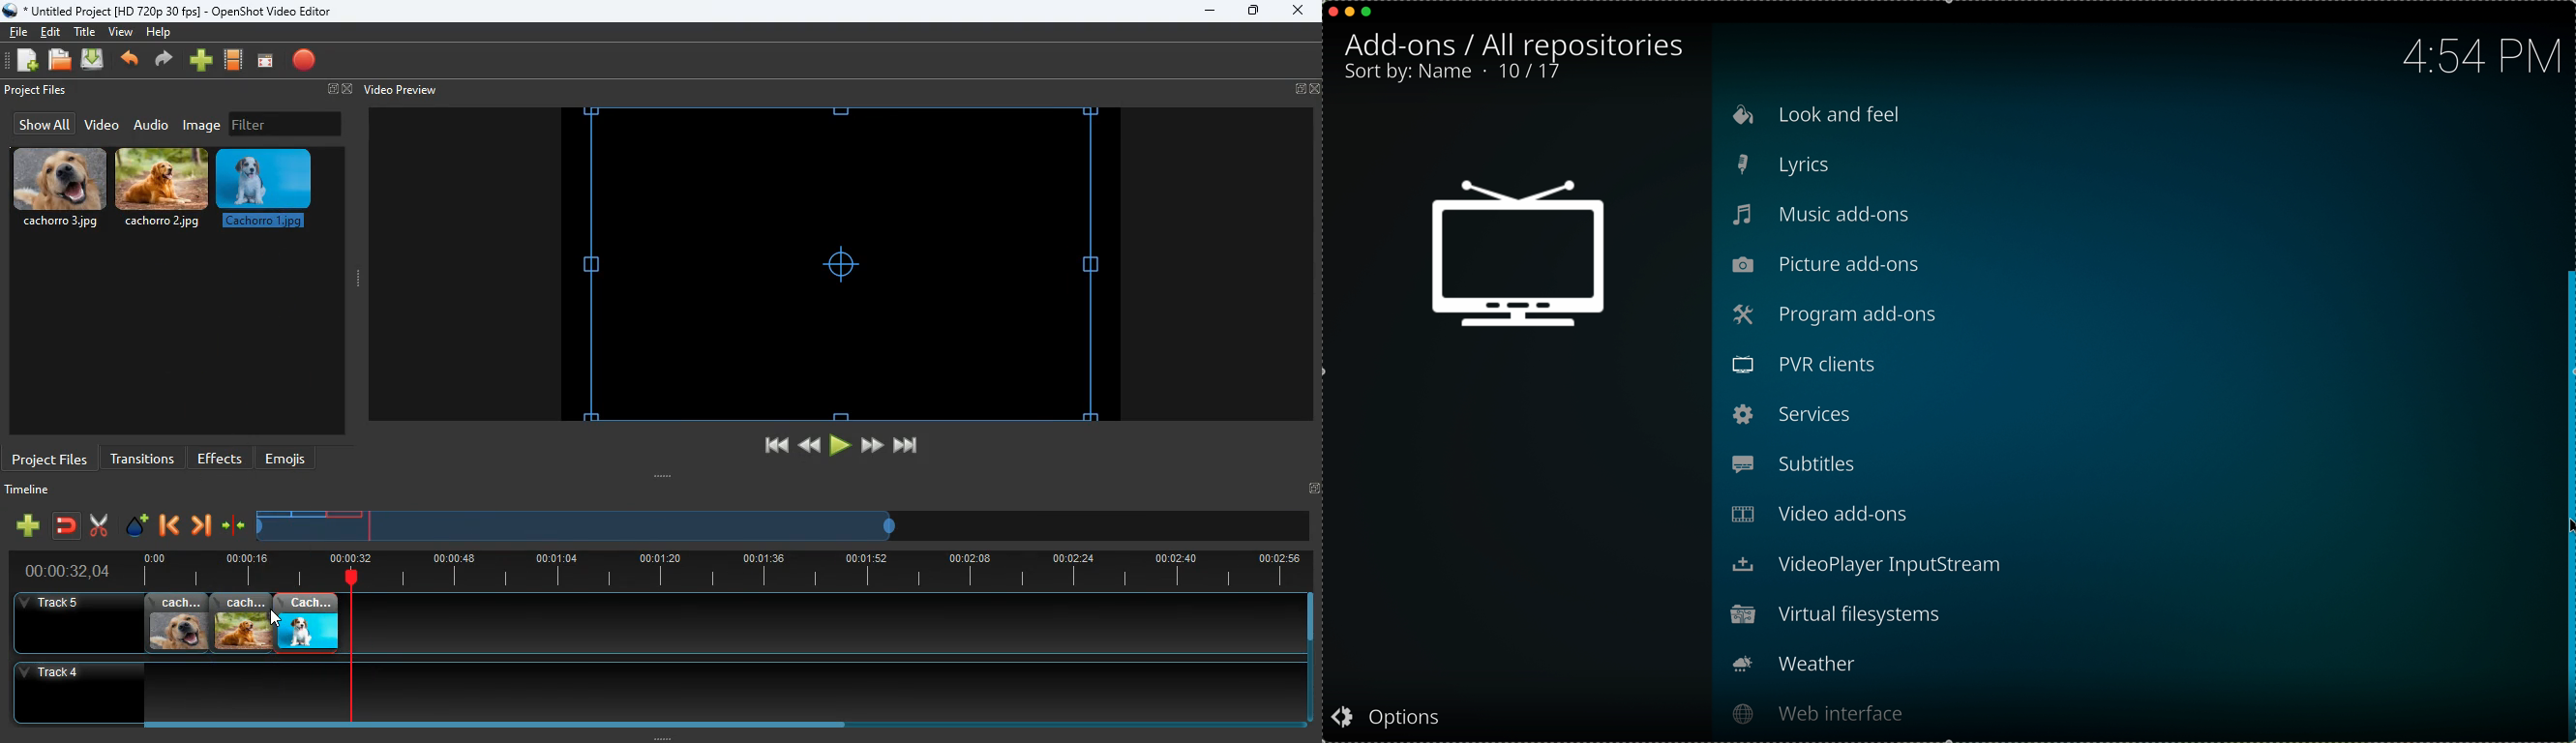  What do you see at coordinates (1351, 12) in the screenshot?
I see `minimize` at bounding box center [1351, 12].